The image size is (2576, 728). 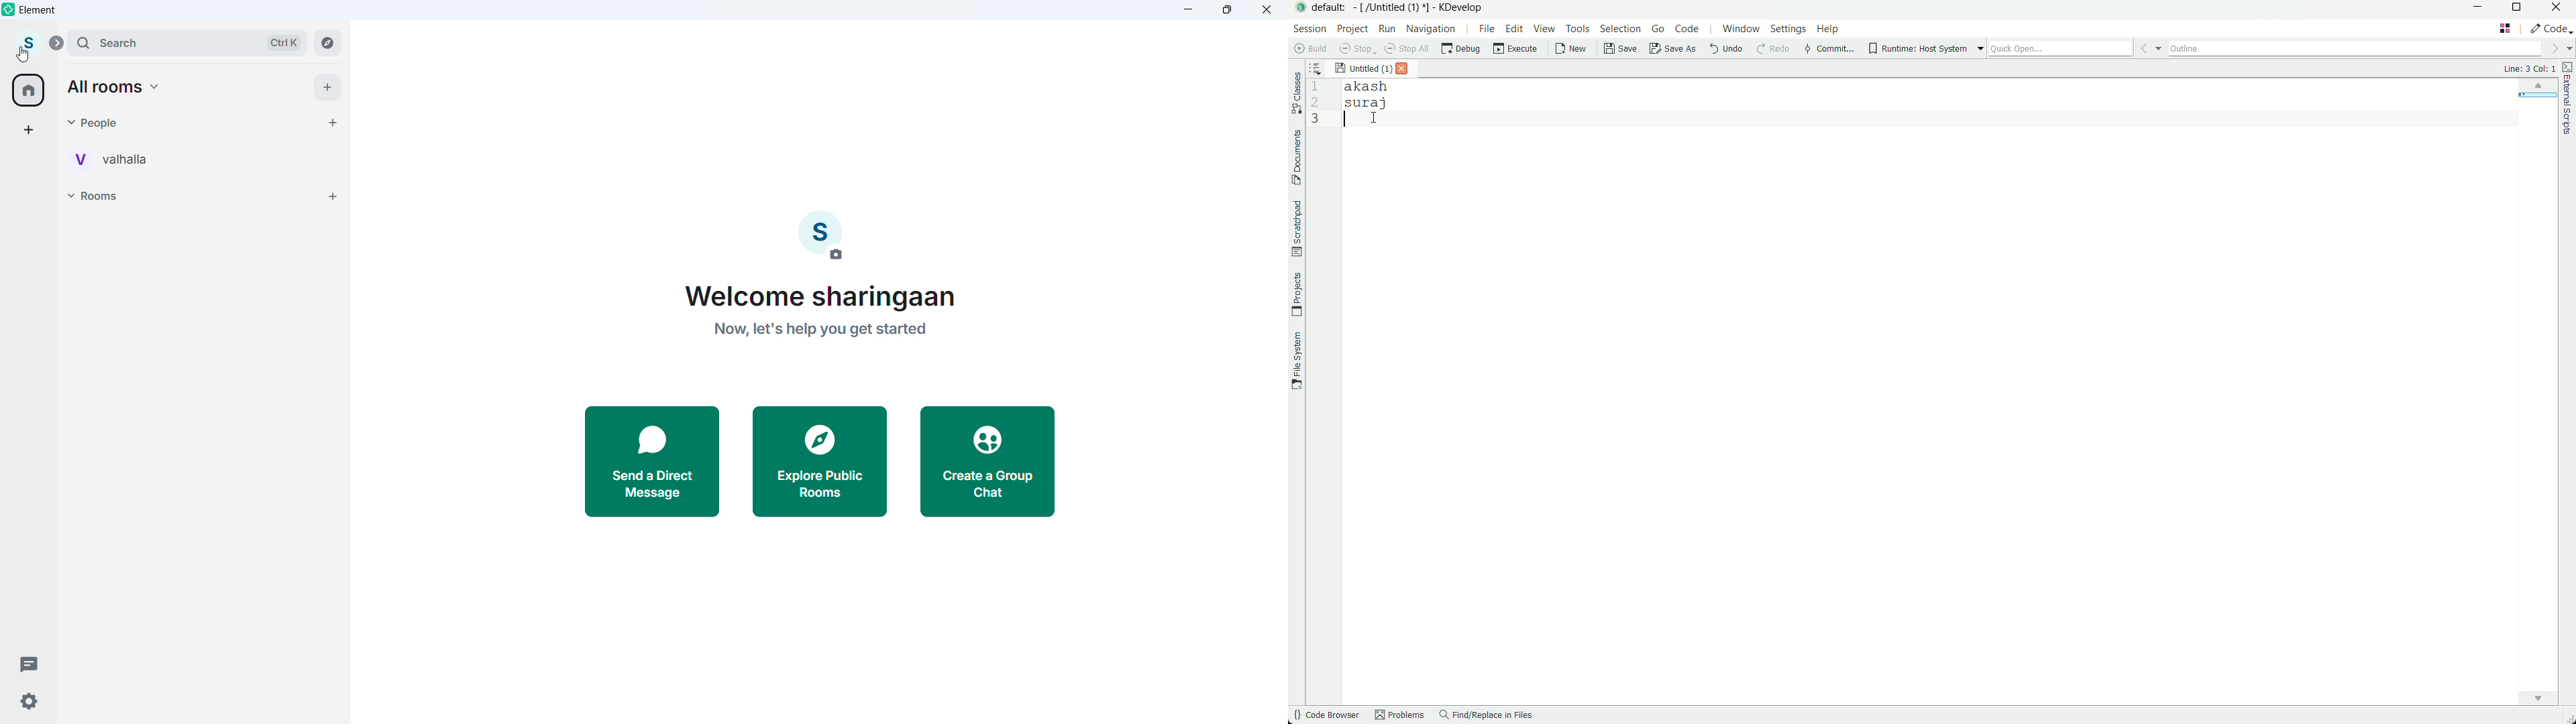 What do you see at coordinates (2506, 28) in the screenshot?
I see `change layout` at bounding box center [2506, 28].